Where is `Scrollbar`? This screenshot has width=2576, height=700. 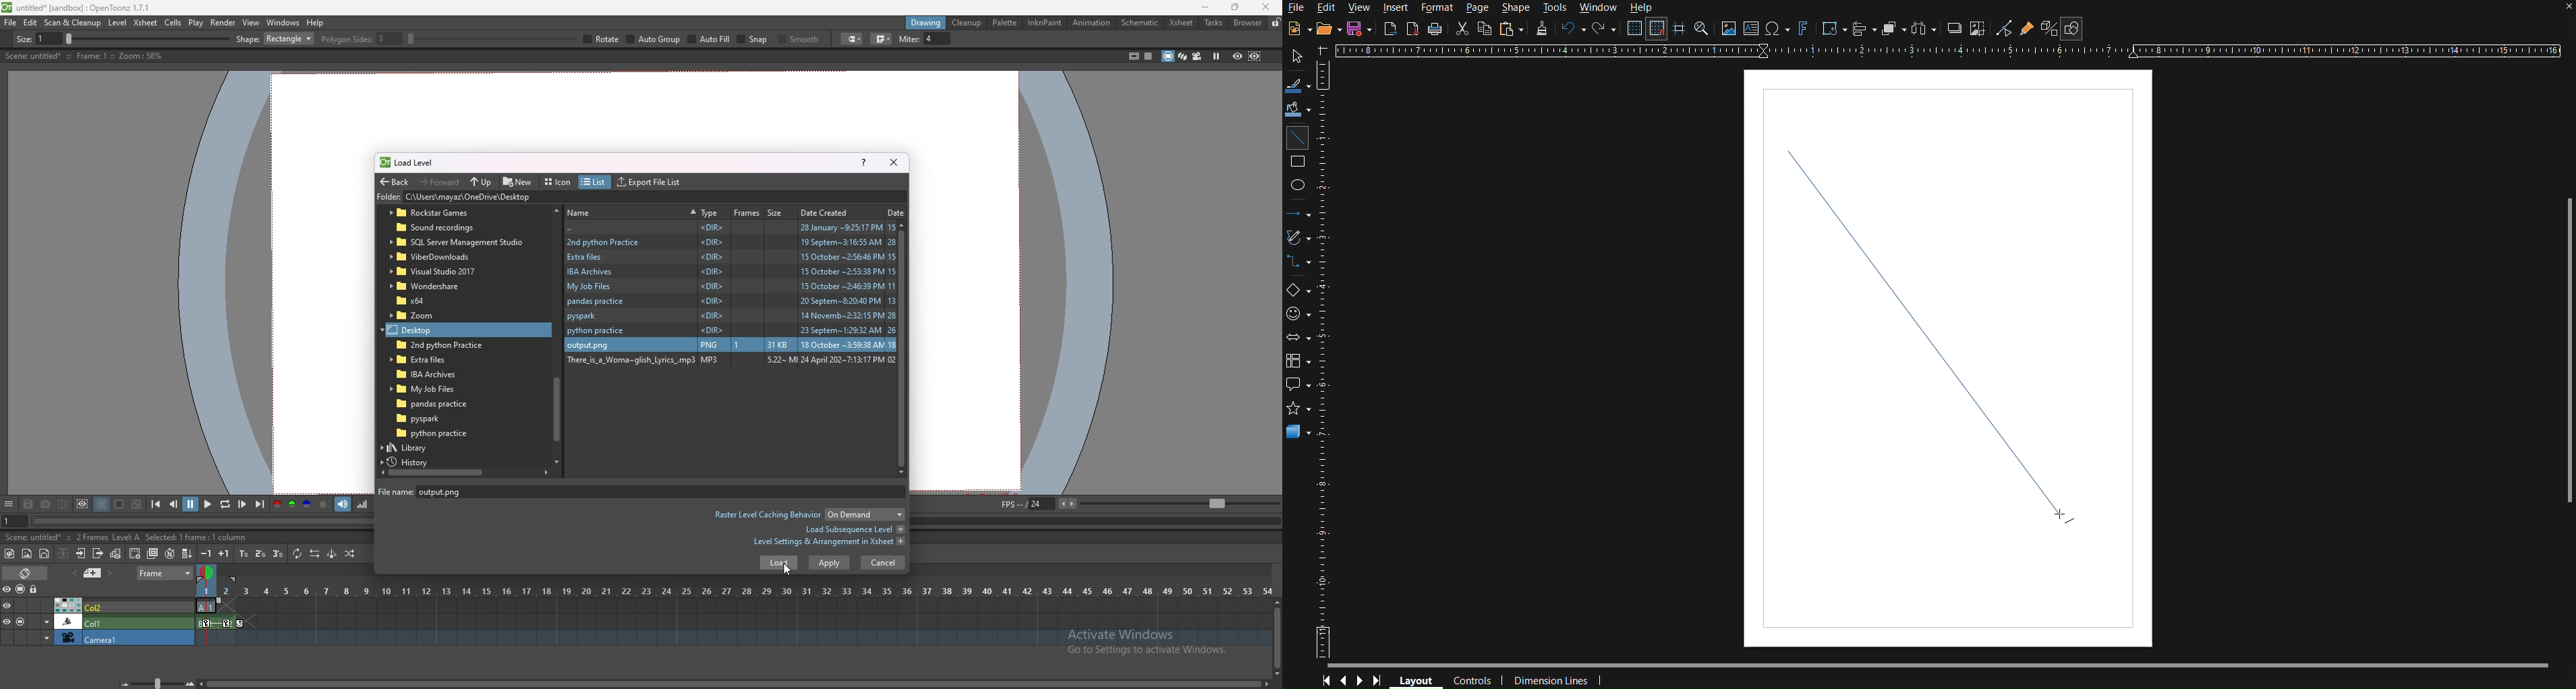 Scrollbar is located at coordinates (2567, 351).